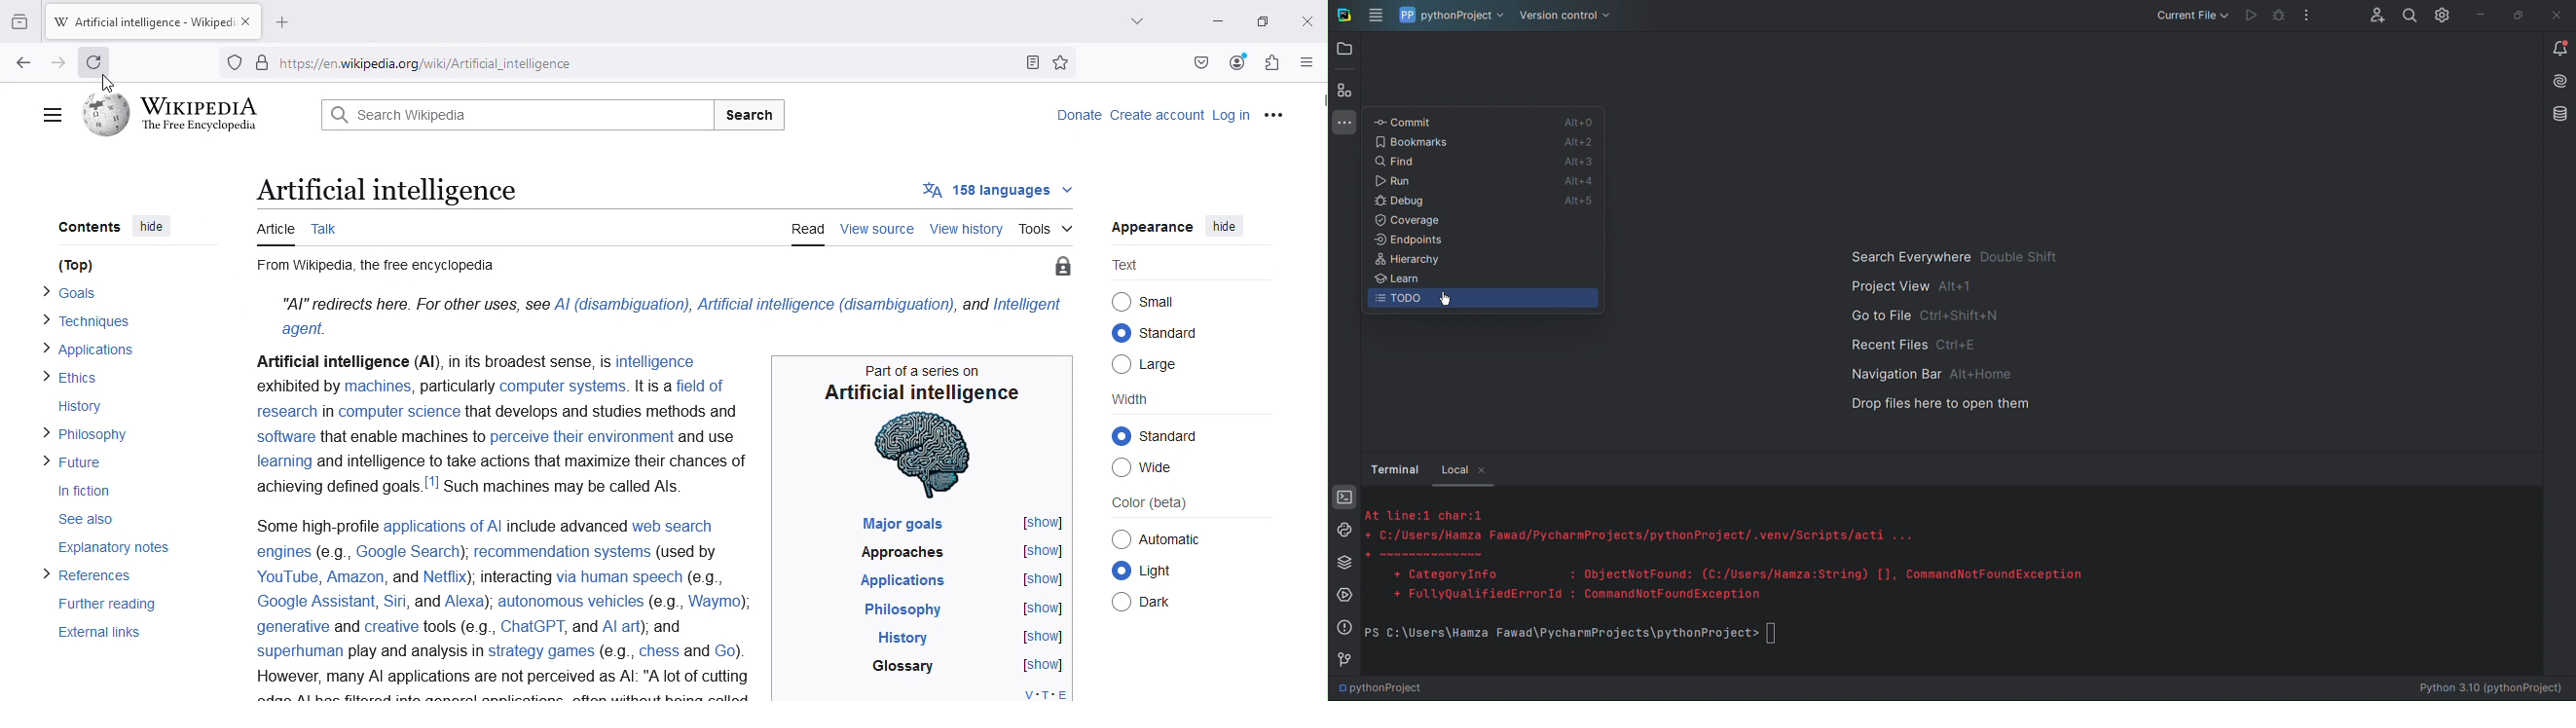 The height and width of the screenshot is (728, 2576). Describe the element at coordinates (1128, 25) in the screenshot. I see `List all tabs` at that location.